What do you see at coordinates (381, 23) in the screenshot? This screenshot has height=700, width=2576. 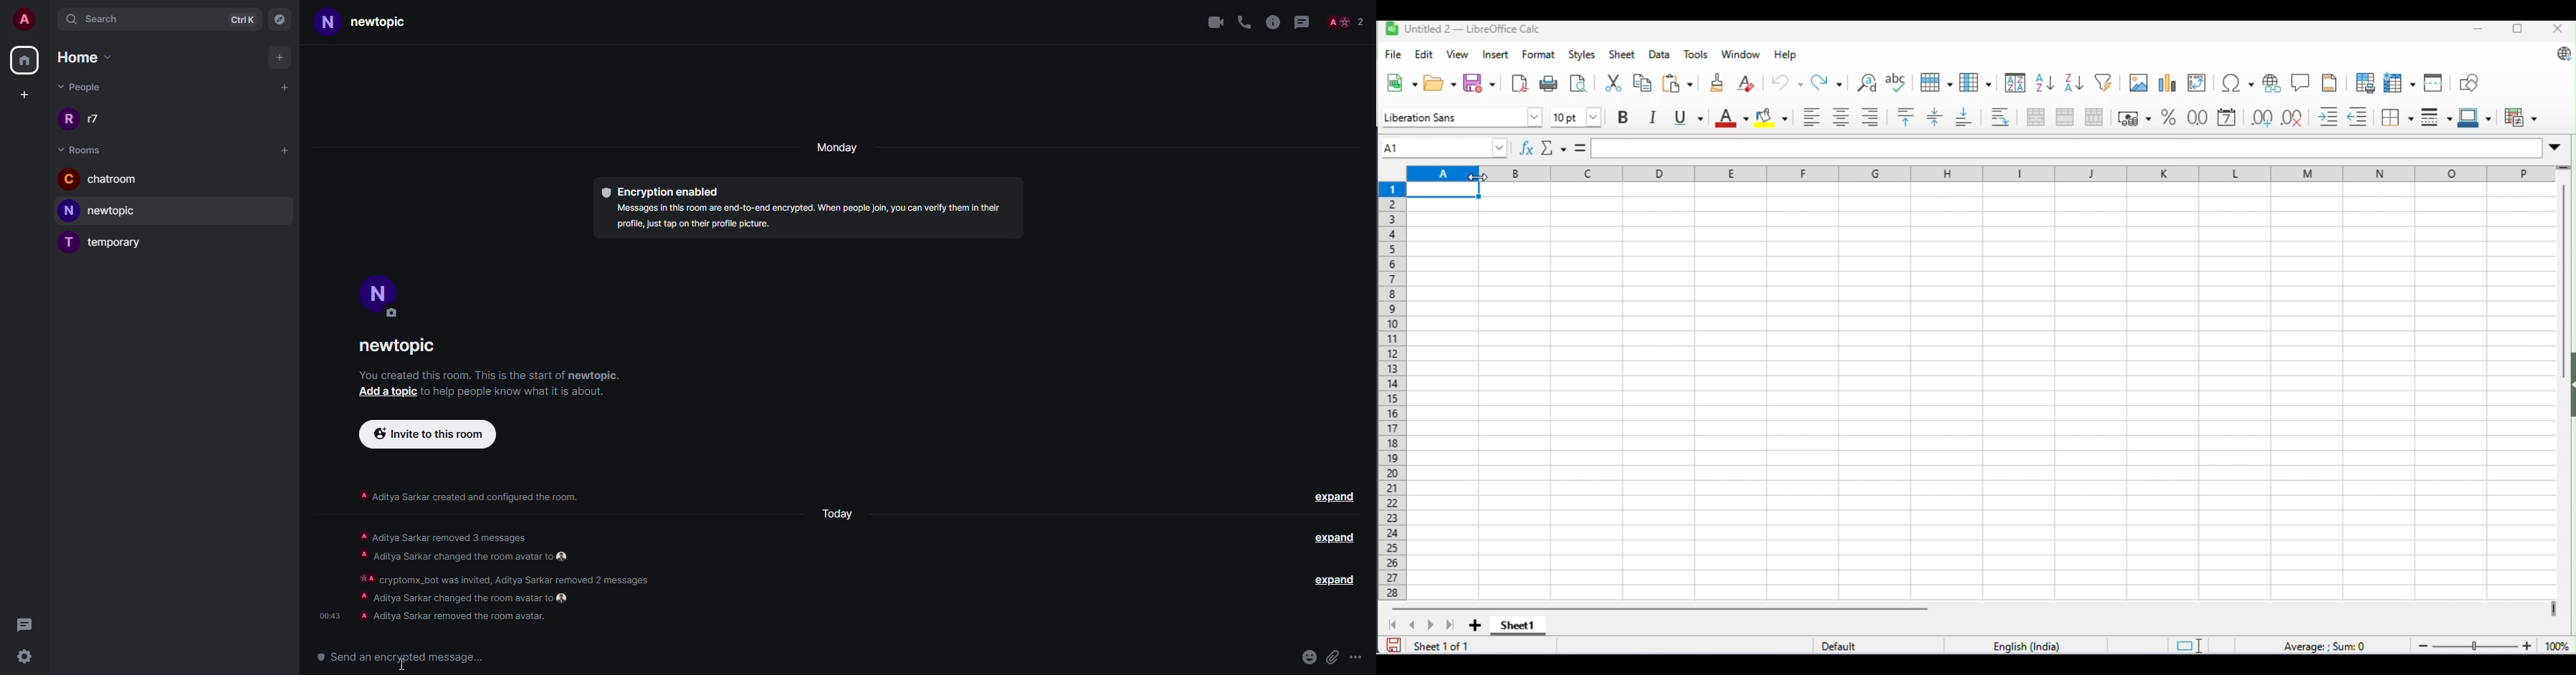 I see `newtopic` at bounding box center [381, 23].